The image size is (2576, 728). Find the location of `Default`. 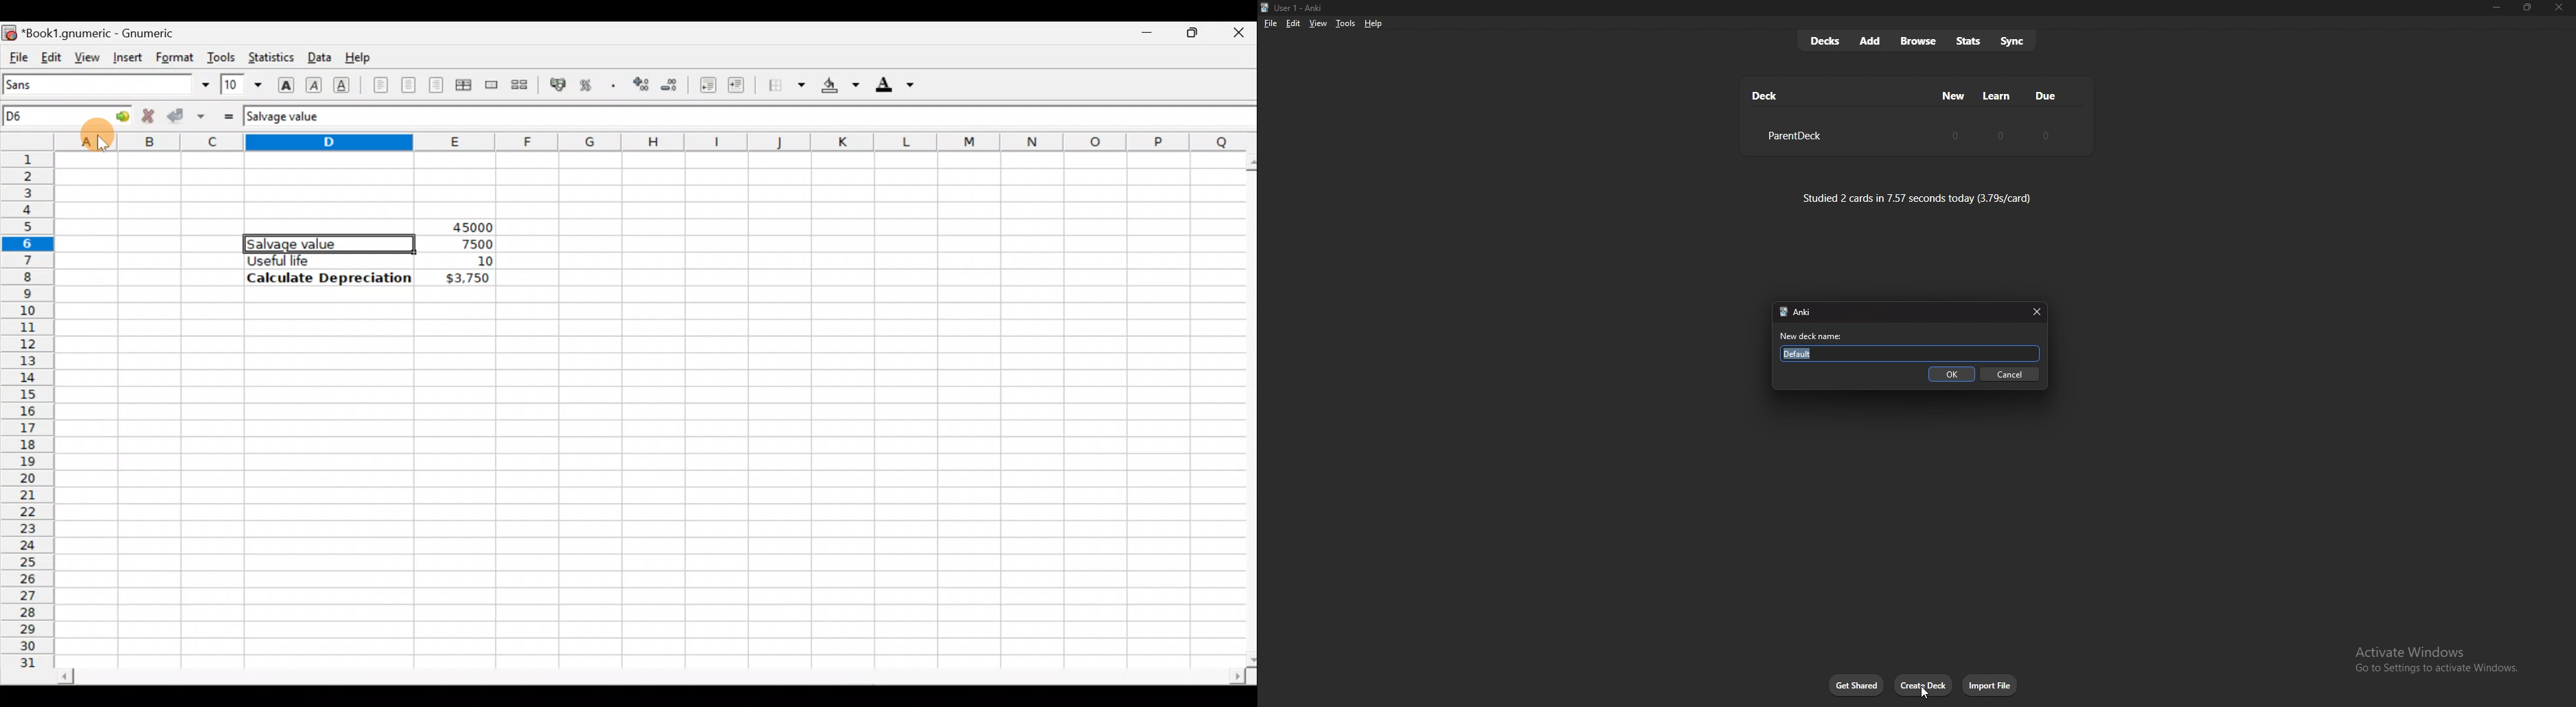

Default is located at coordinates (1912, 354).